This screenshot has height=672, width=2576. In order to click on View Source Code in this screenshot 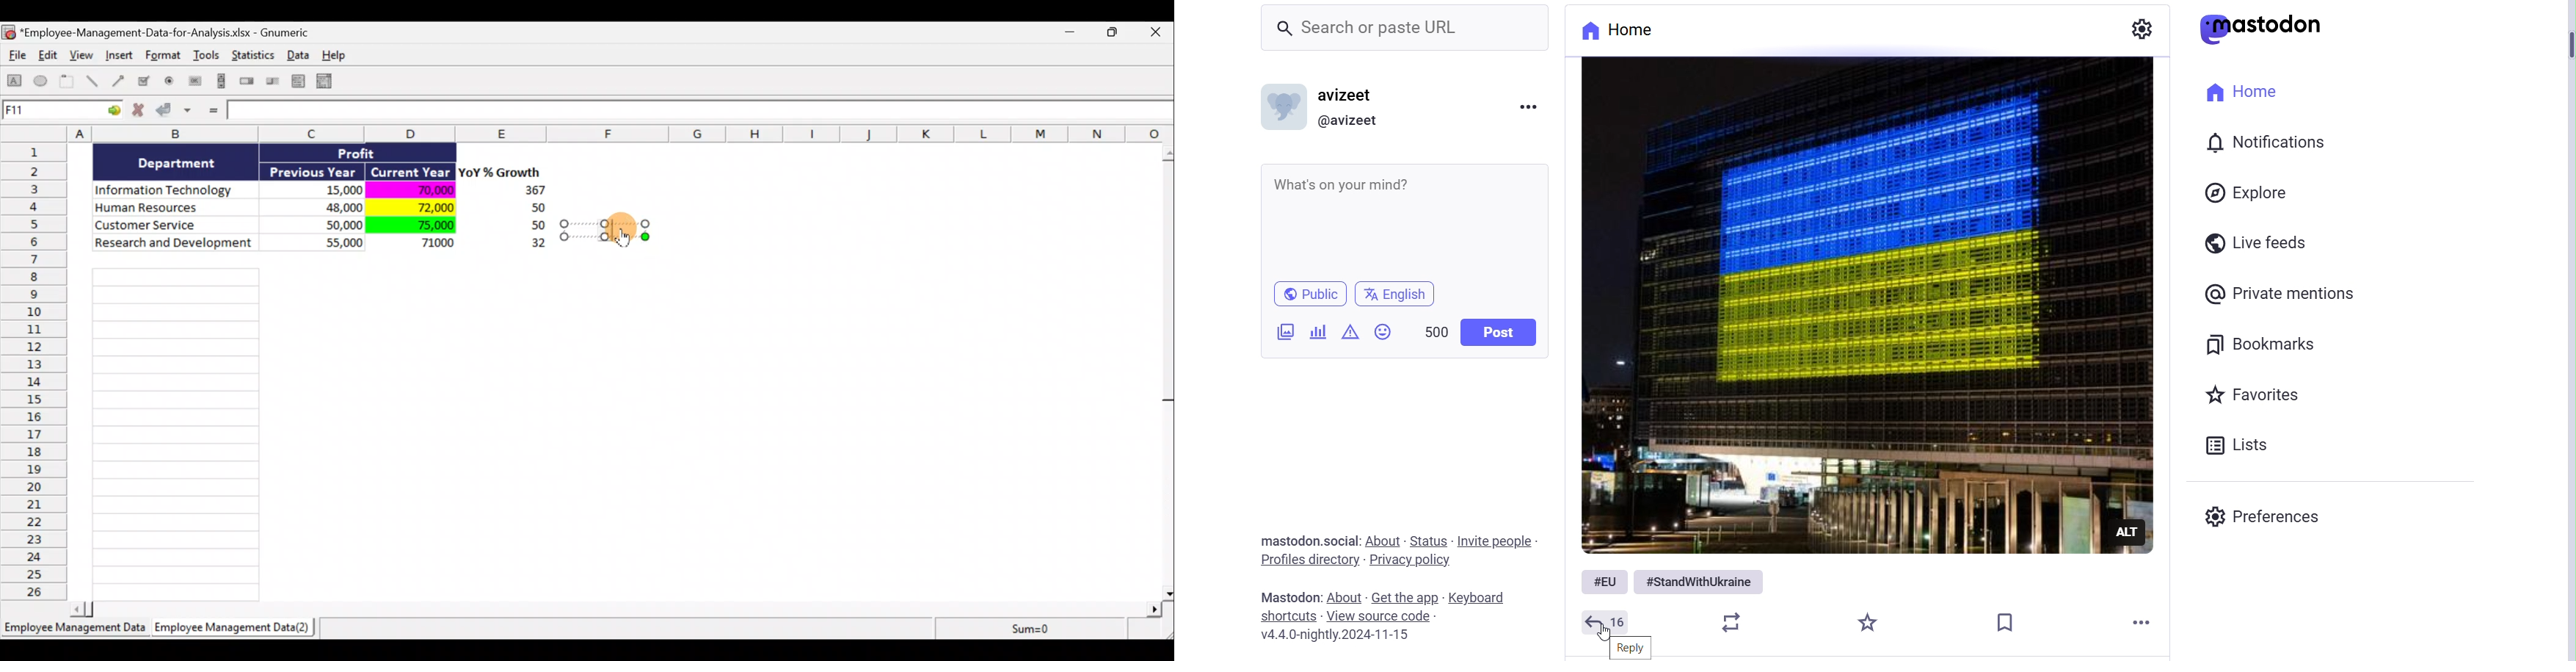, I will do `click(1386, 615)`.